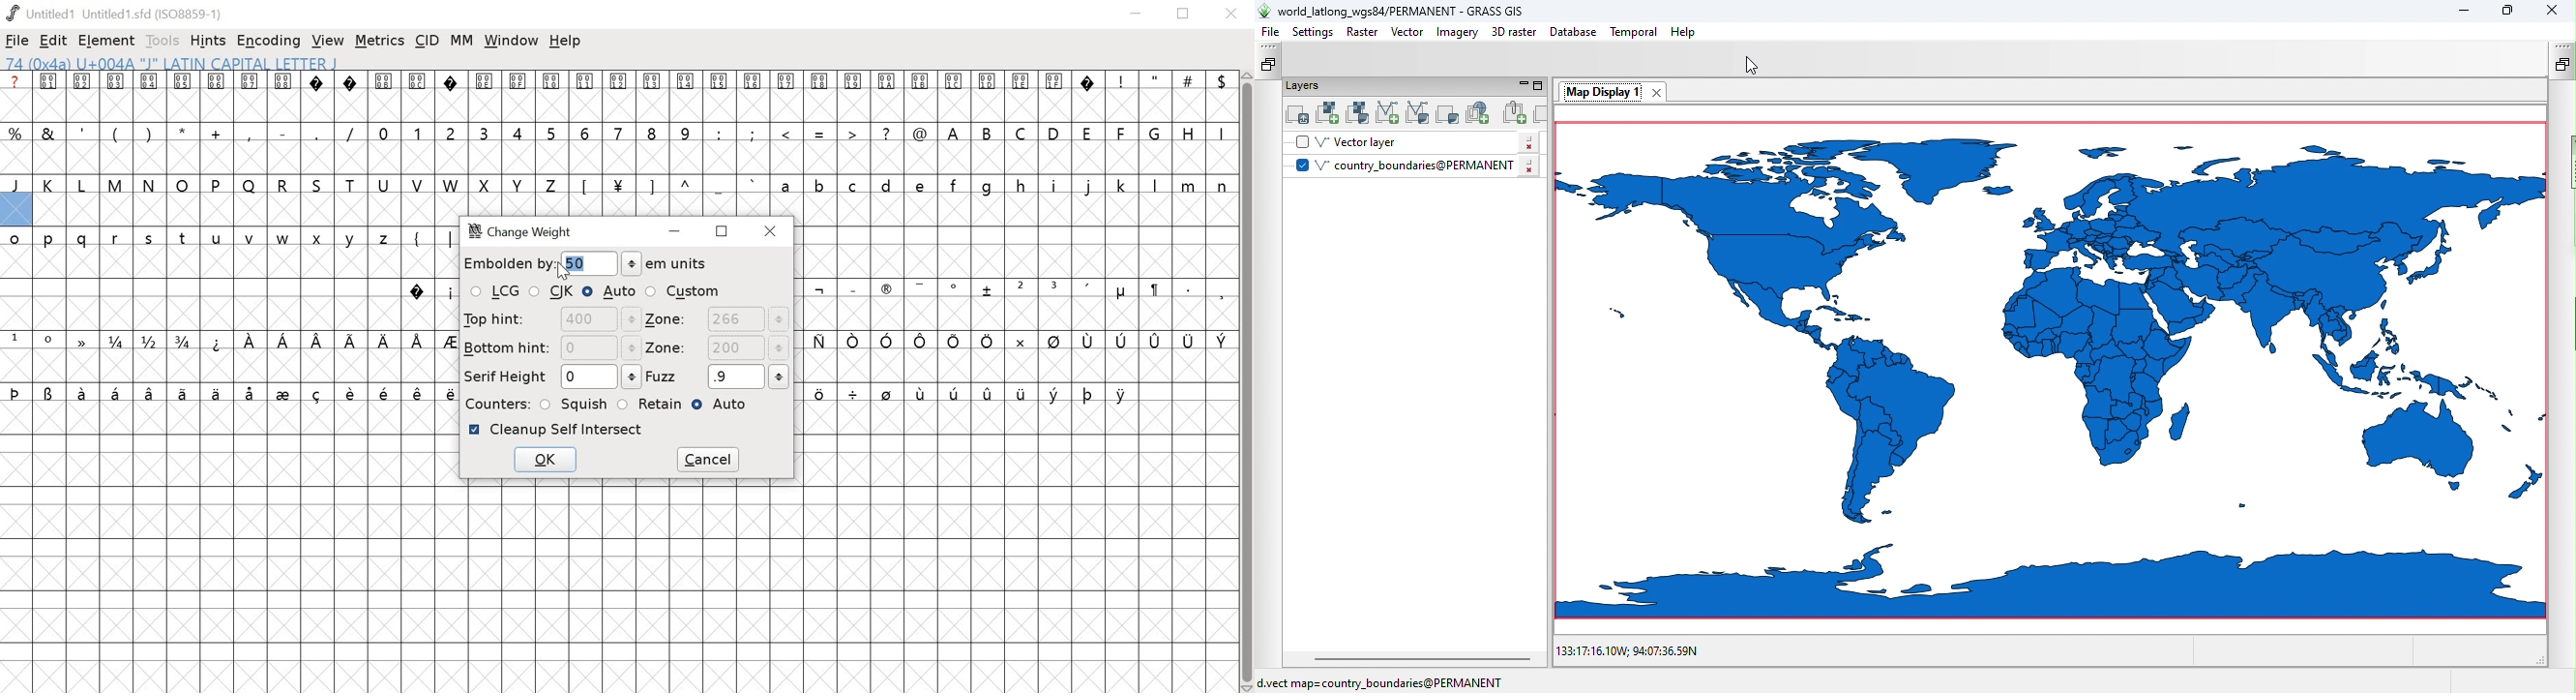  Describe the element at coordinates (544, 462) in the screenshot. I see `OK` at that location.